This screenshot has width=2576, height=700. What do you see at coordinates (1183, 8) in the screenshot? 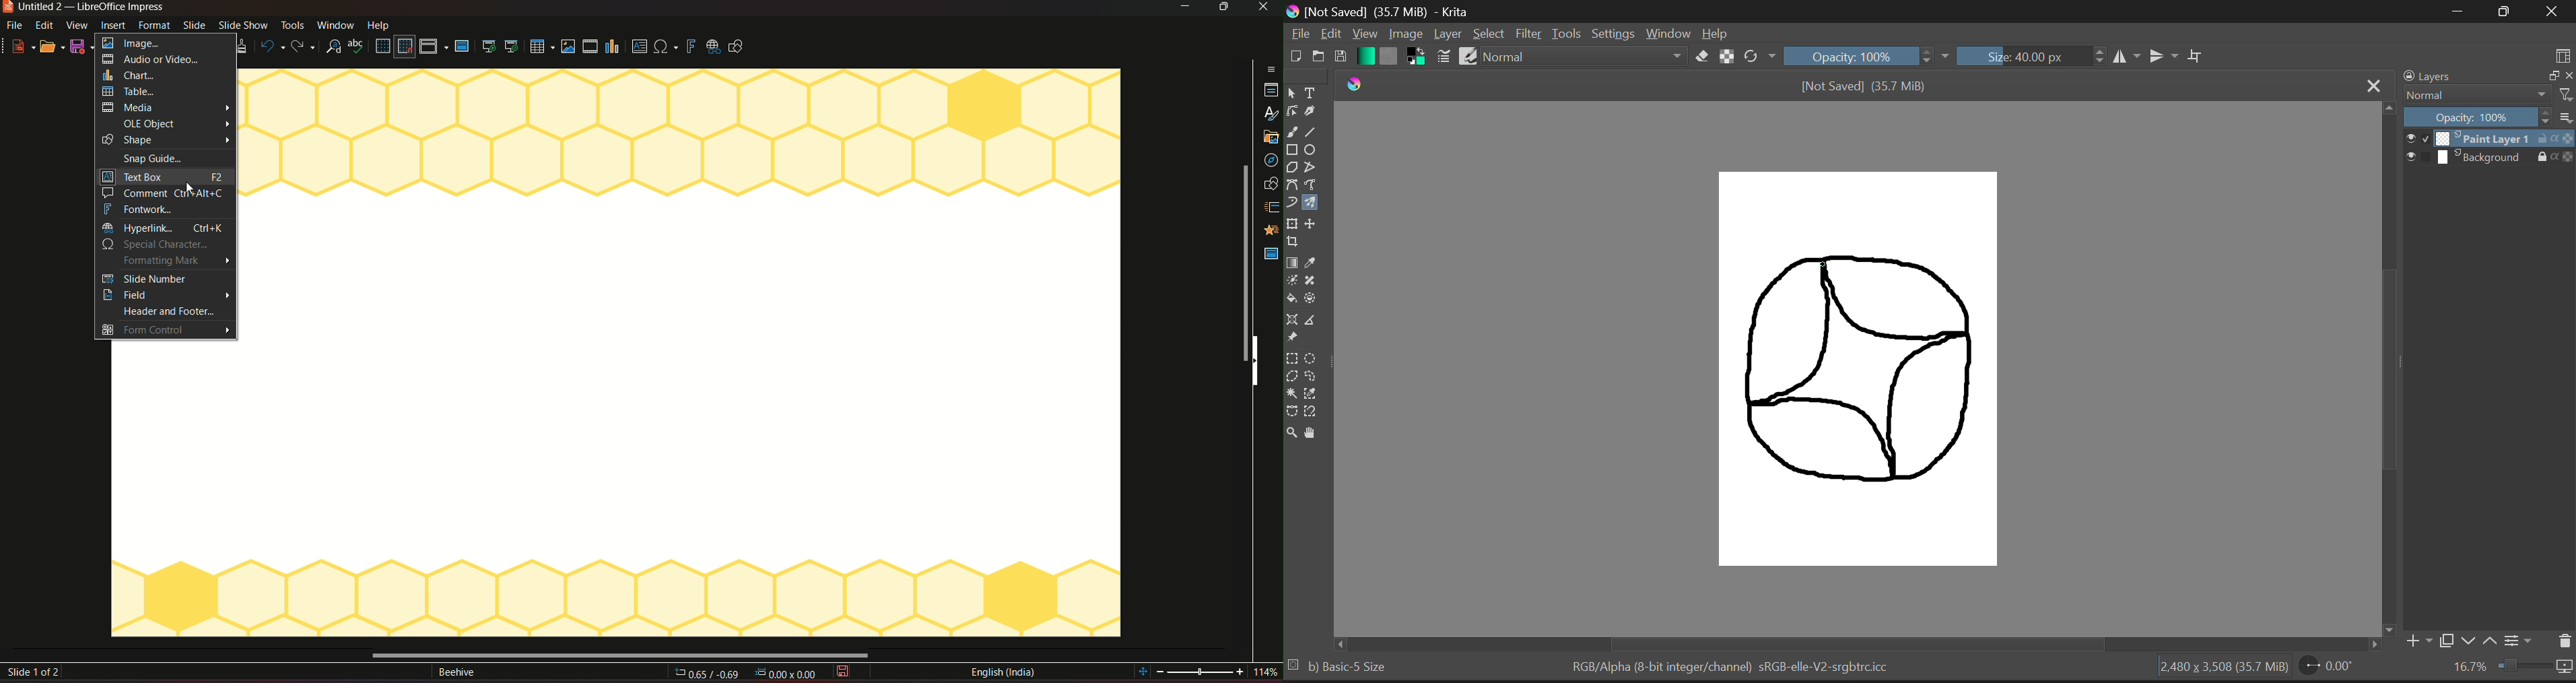
I see `minimize` at bounding box center [1183, 8].